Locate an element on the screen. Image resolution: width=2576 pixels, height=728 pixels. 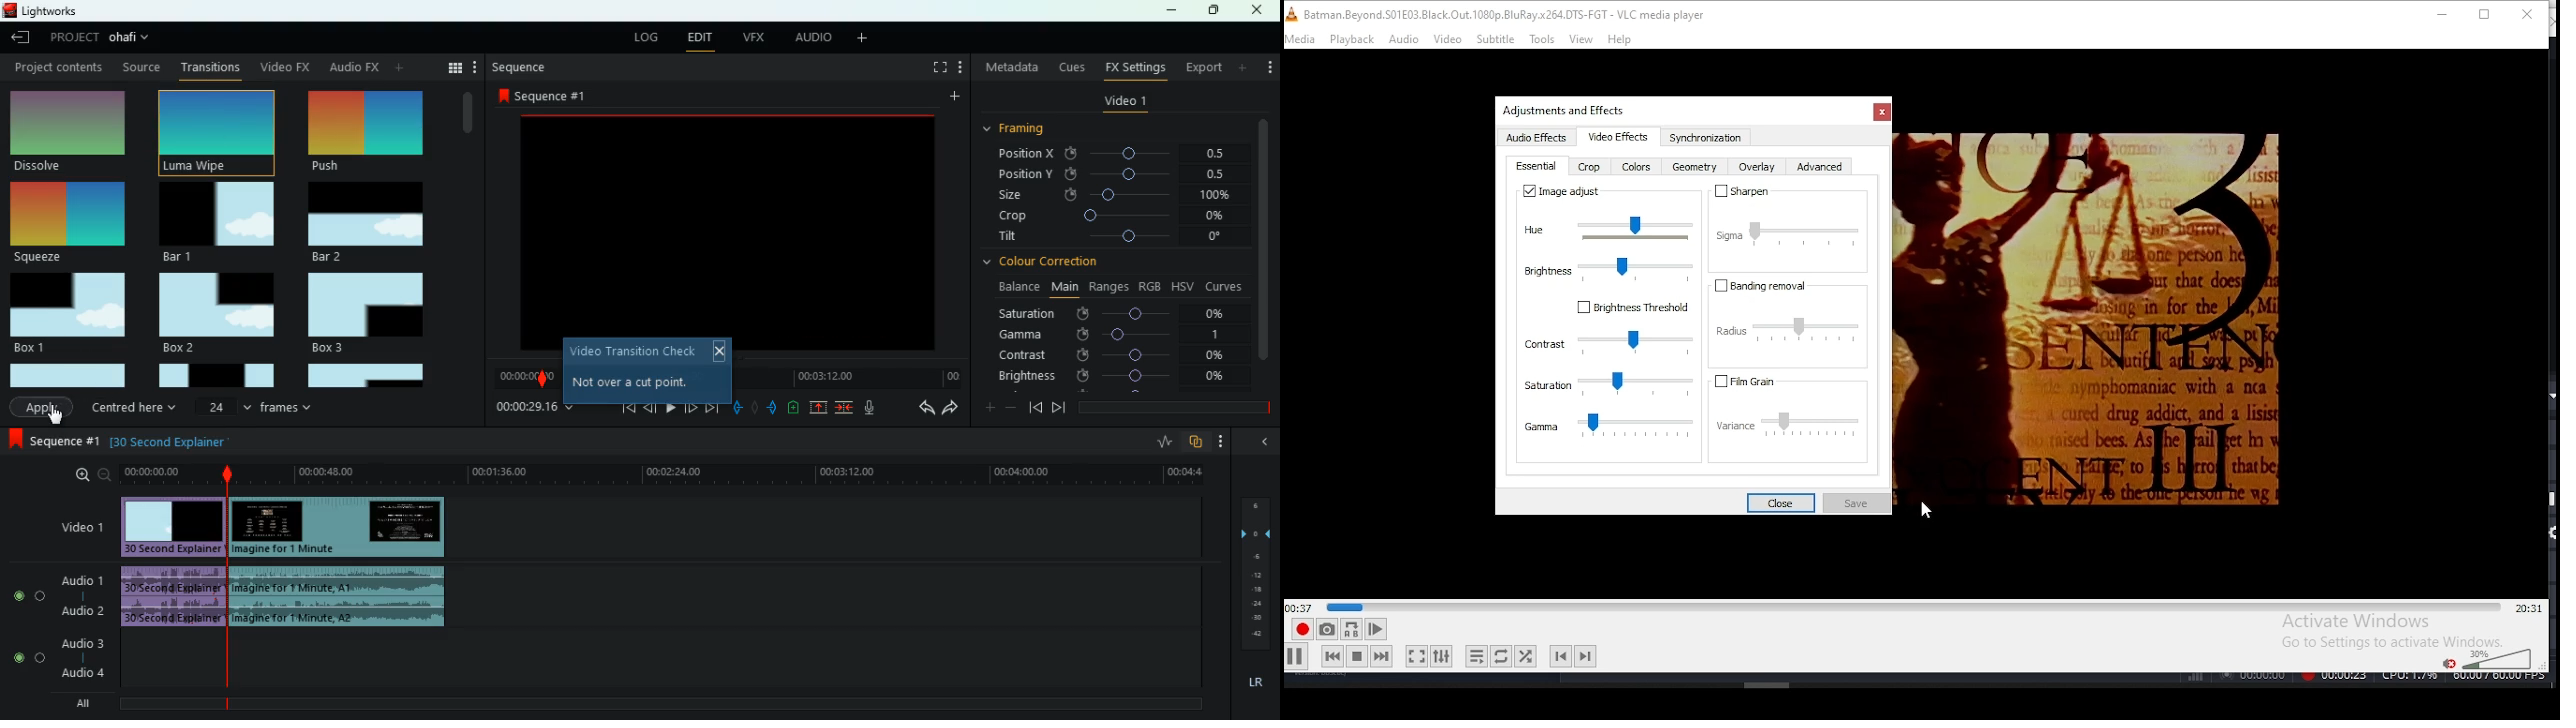
position x is located at coordinates (1122, 154).